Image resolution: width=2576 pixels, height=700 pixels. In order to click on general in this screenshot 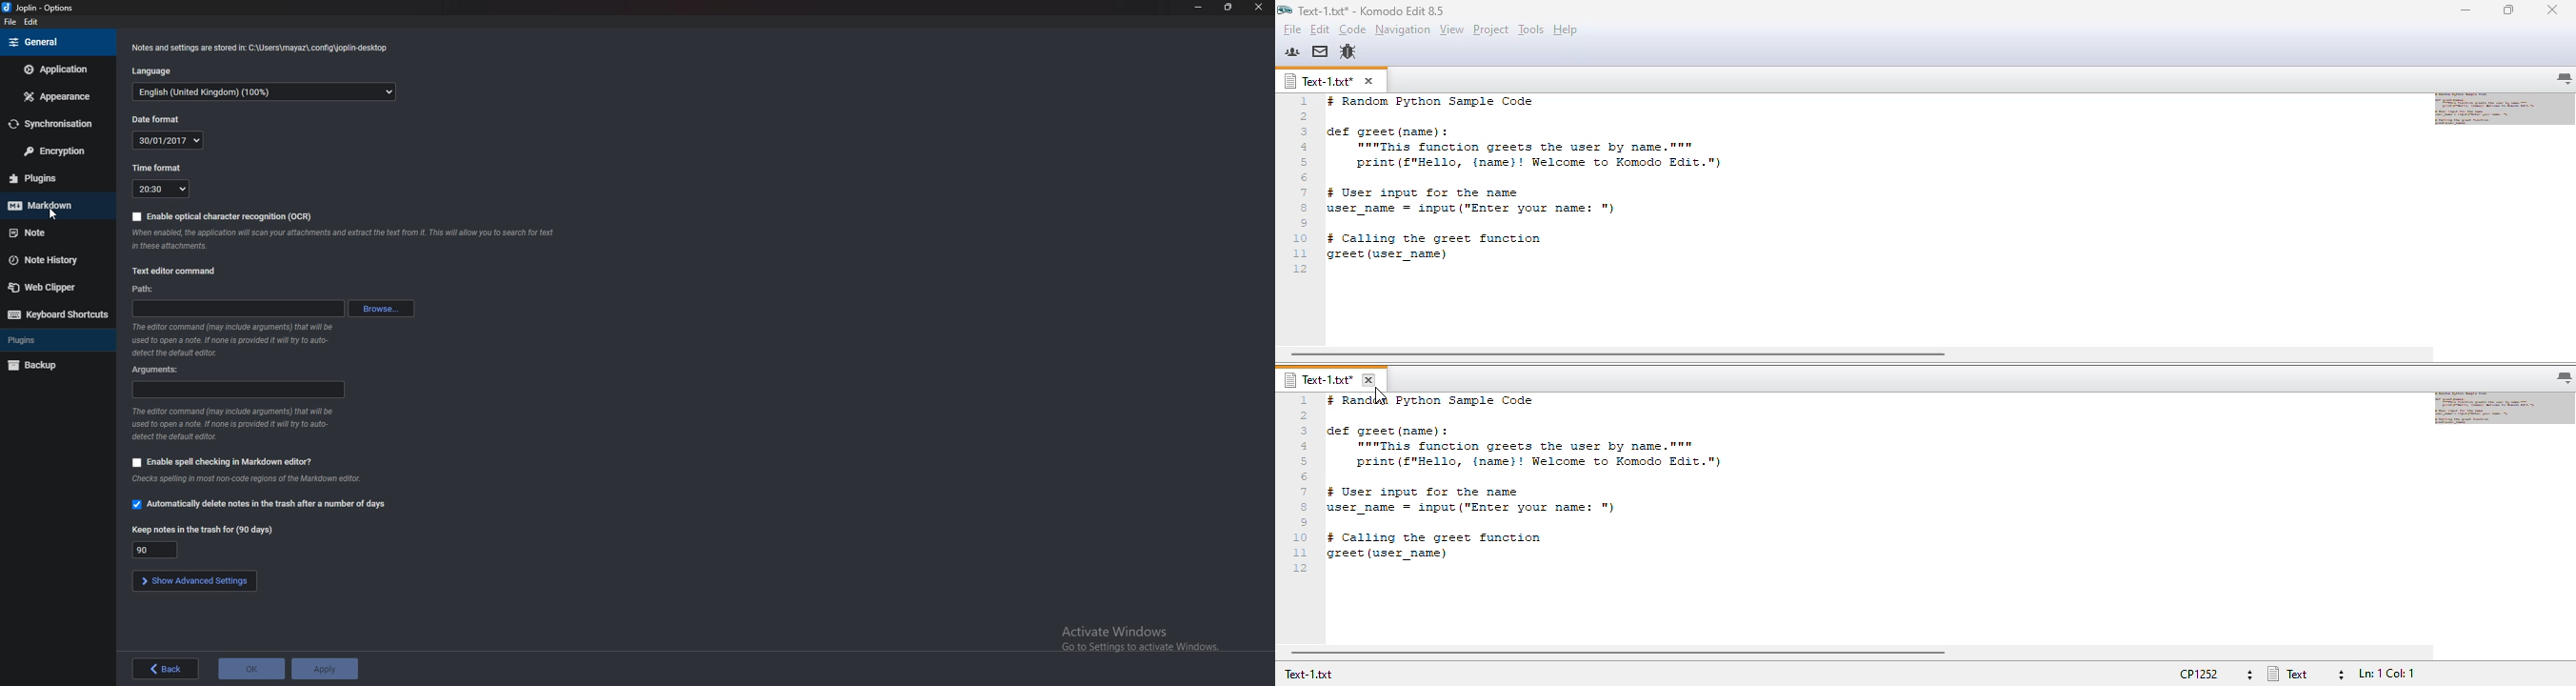, I will do `click(53, 43)`.